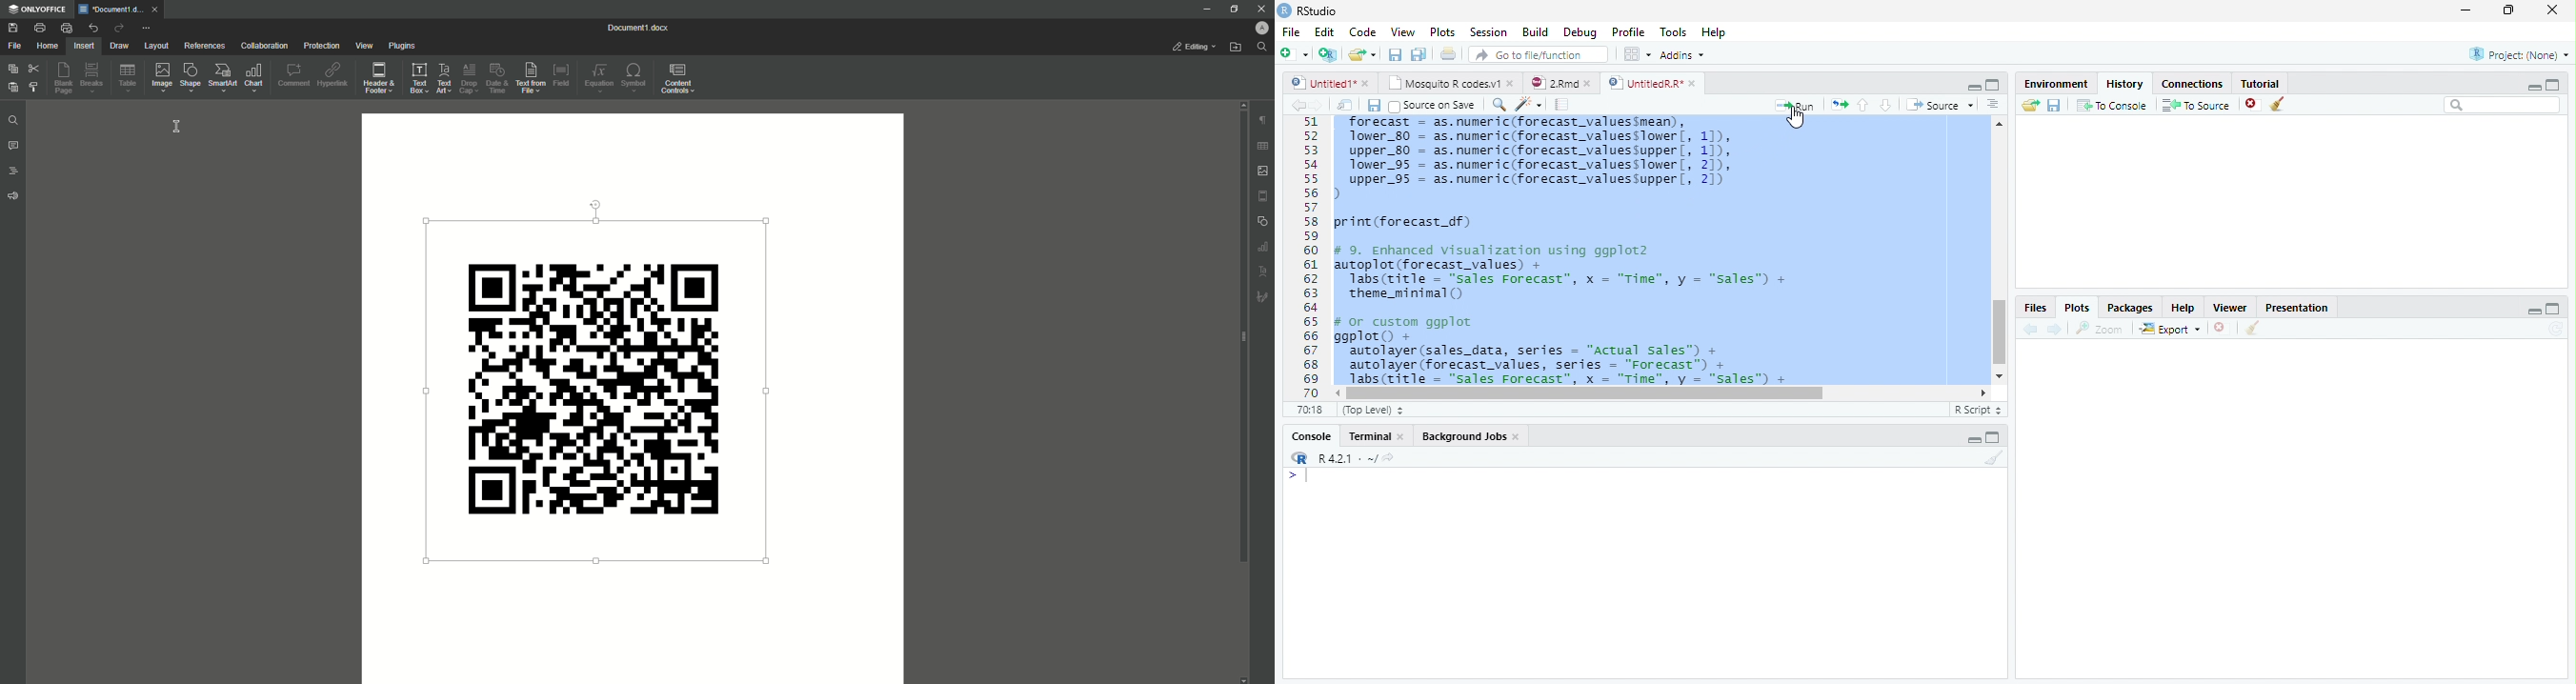 This screenshot has width=2576, height=700. I want to click on Maximize, so click(1994, 86).